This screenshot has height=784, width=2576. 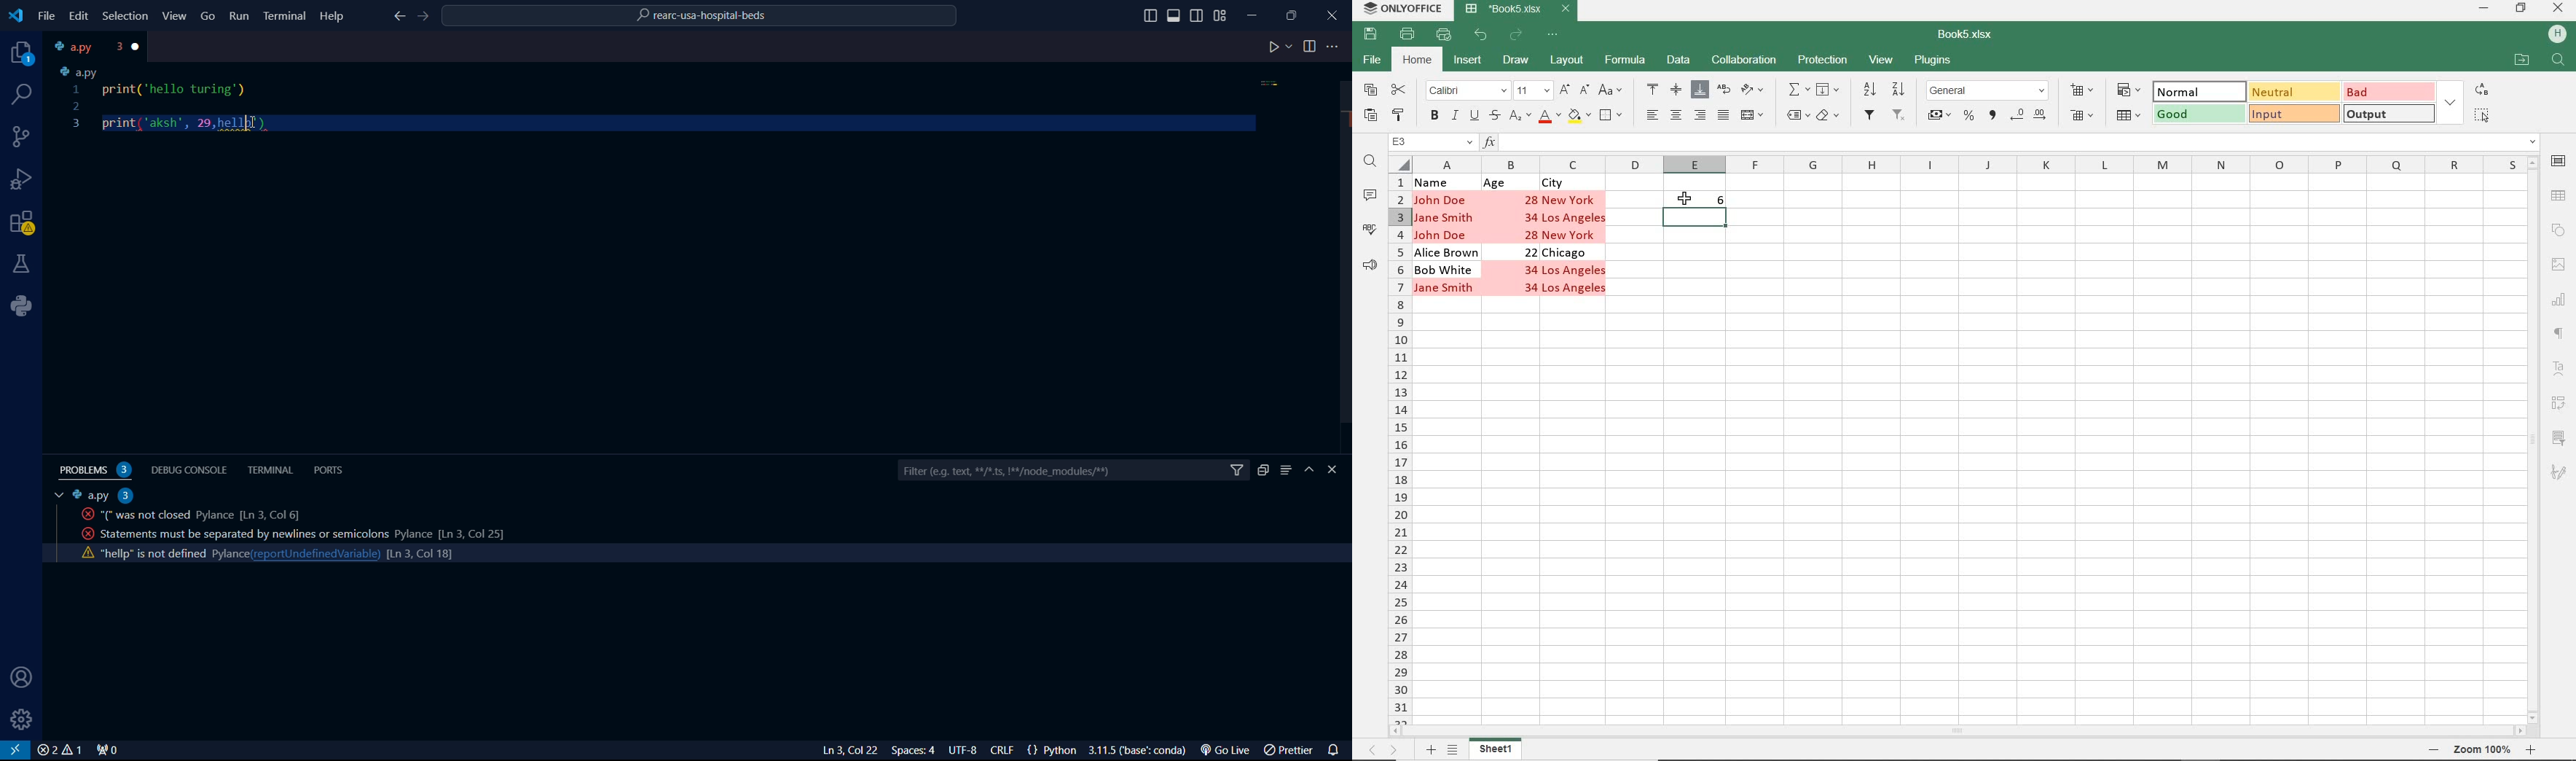 What do you see at coordinates (1939, 116) in the screenshot?
I see `ACCOUNT STYLE` at bounding box center [1939, 116].